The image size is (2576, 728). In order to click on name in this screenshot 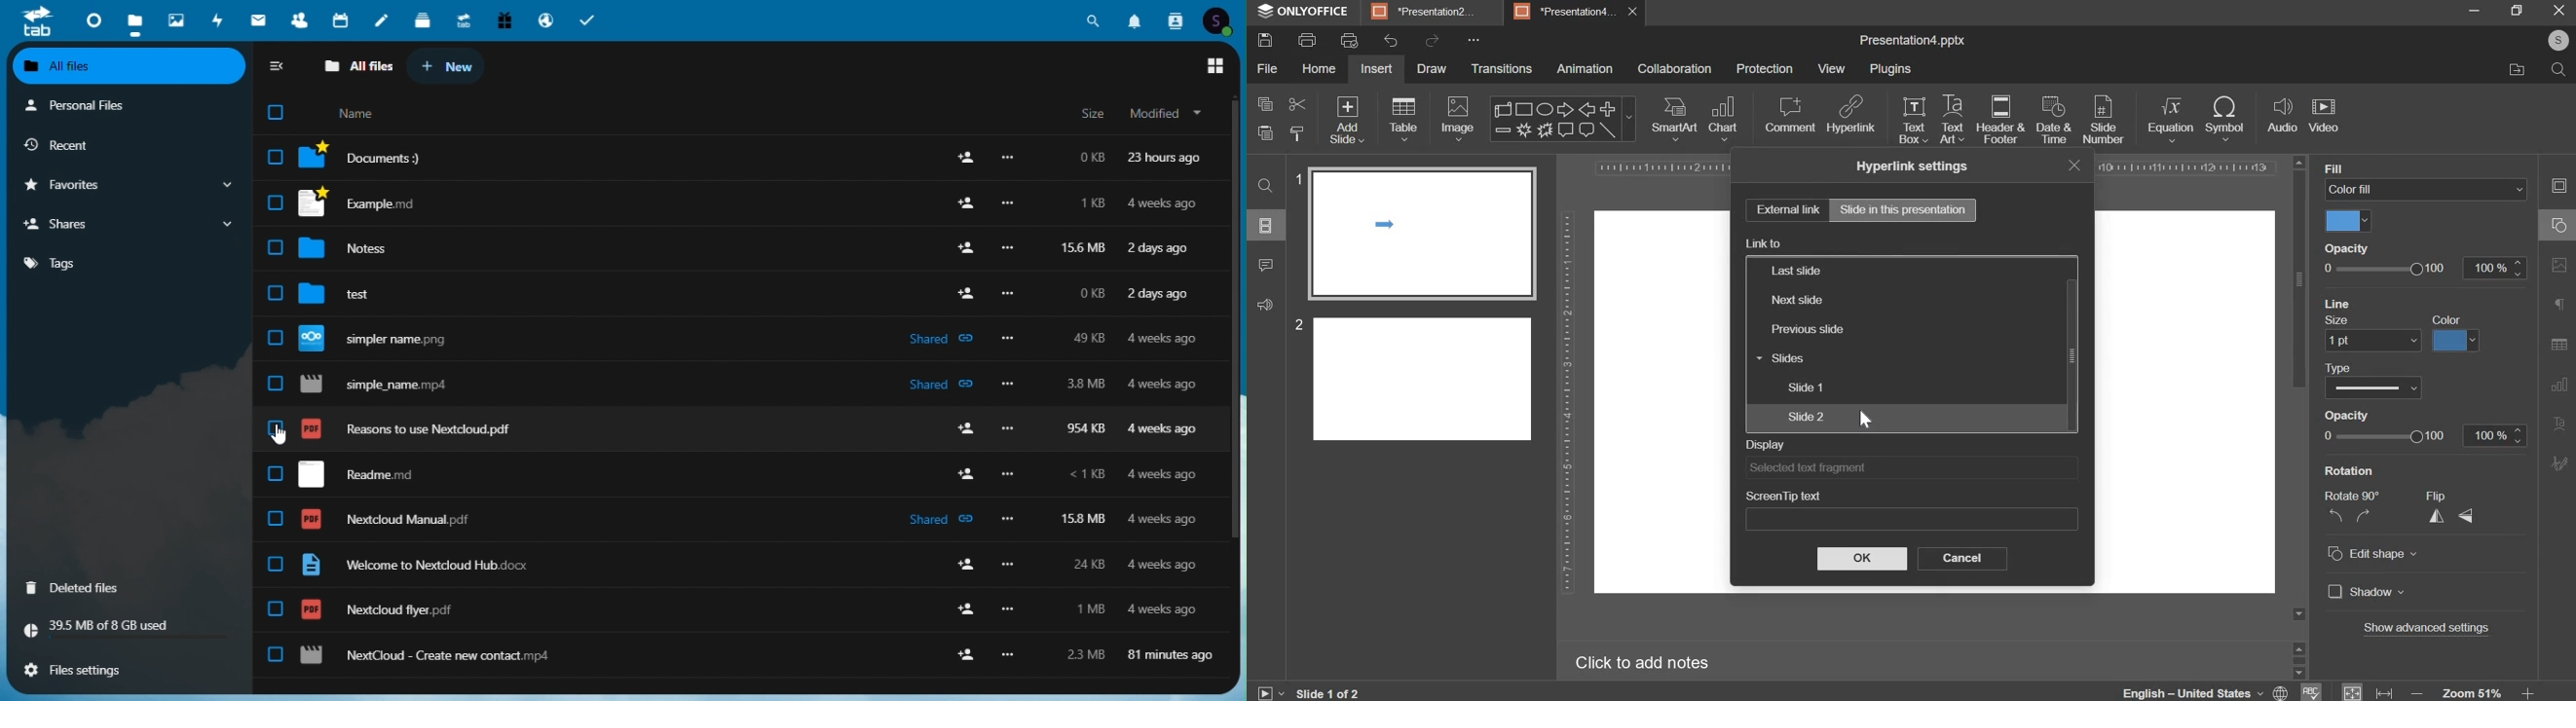, I will do `click(361, 115)`.